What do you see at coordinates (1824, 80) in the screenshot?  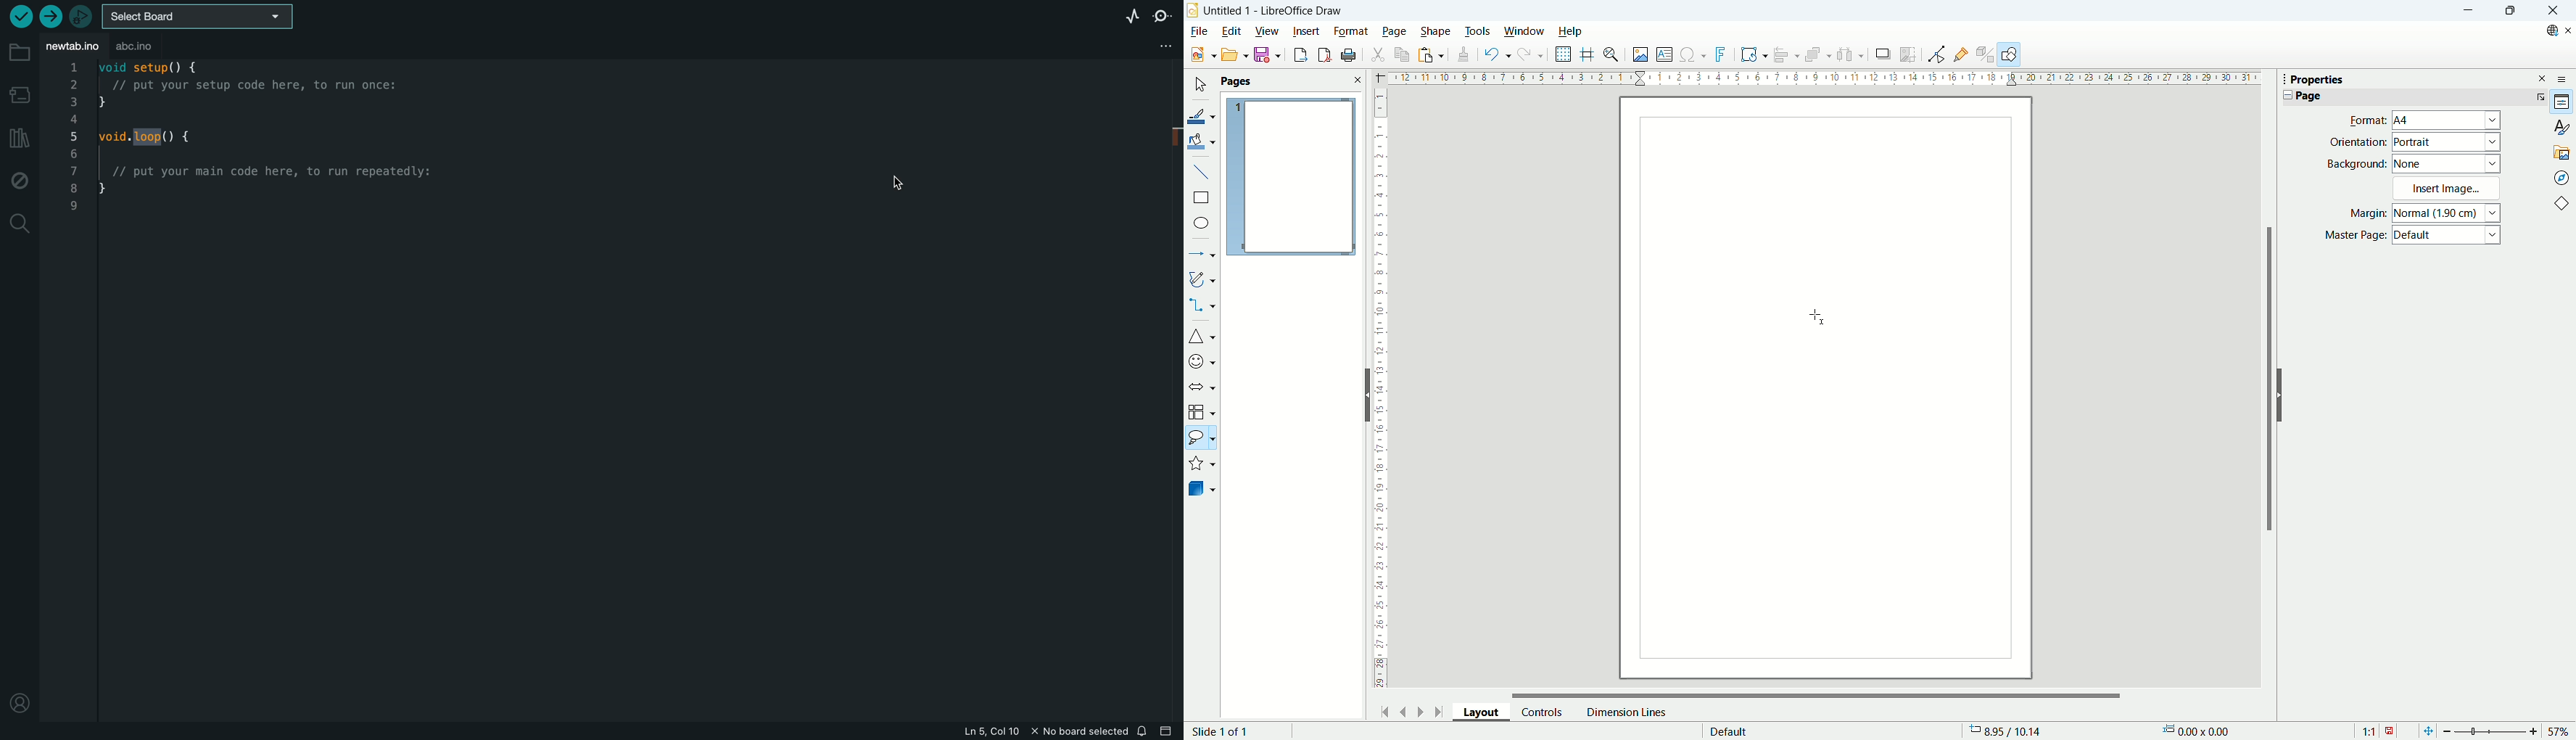 I see `Hotizontal ruler` at bounding box center [1824, 80].